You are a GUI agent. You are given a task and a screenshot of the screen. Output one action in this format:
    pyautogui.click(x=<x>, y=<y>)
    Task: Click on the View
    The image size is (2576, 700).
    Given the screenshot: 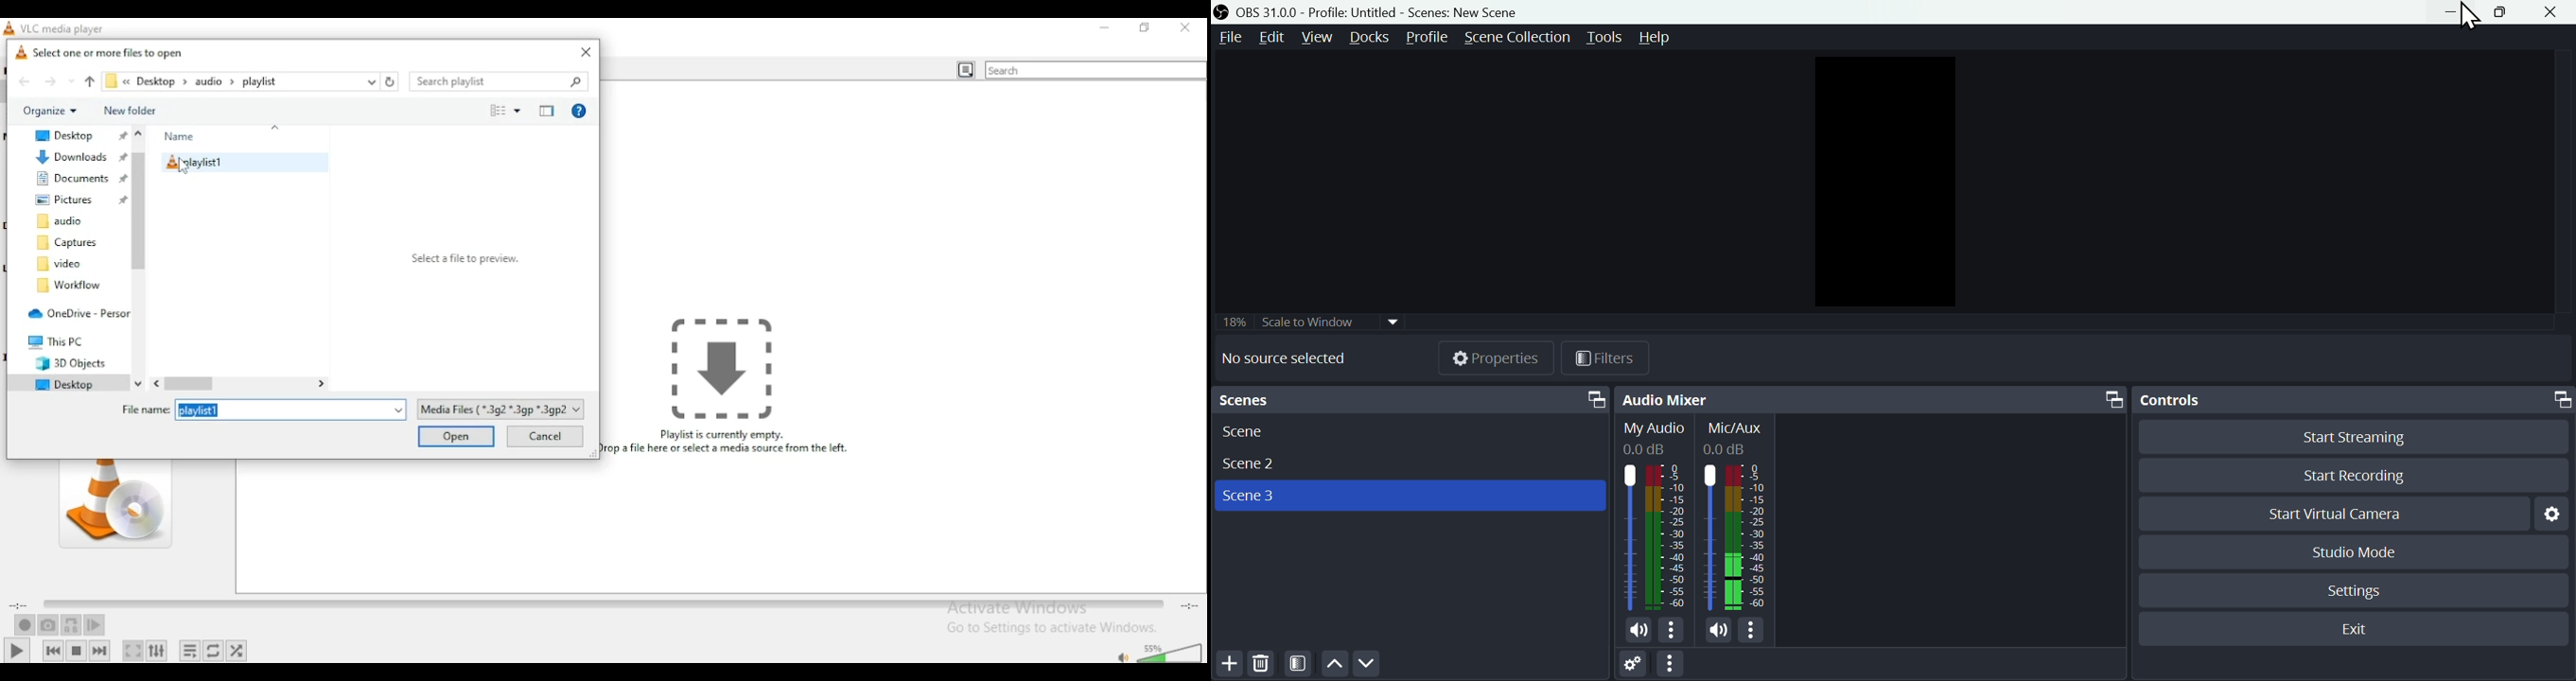 What is the action you would take?
    pyautogui.click(x=1318, y=38)
    